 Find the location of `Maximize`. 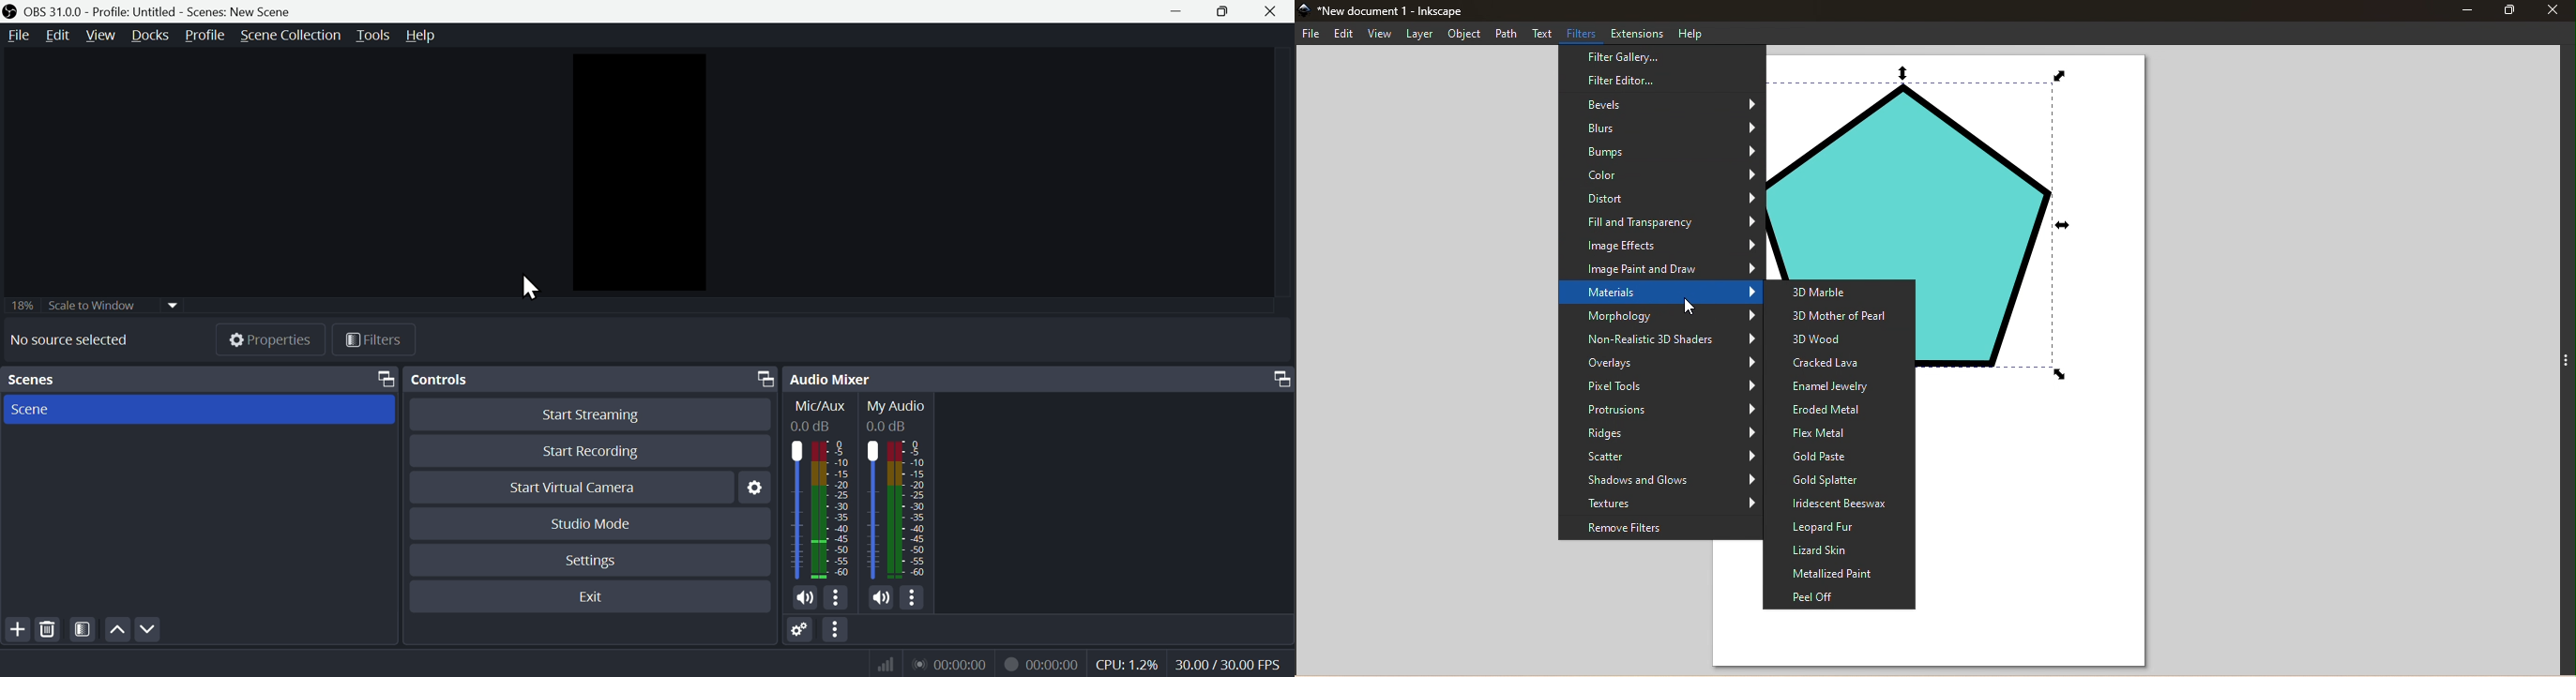

Maximize is located at coordinates (1275, 380).